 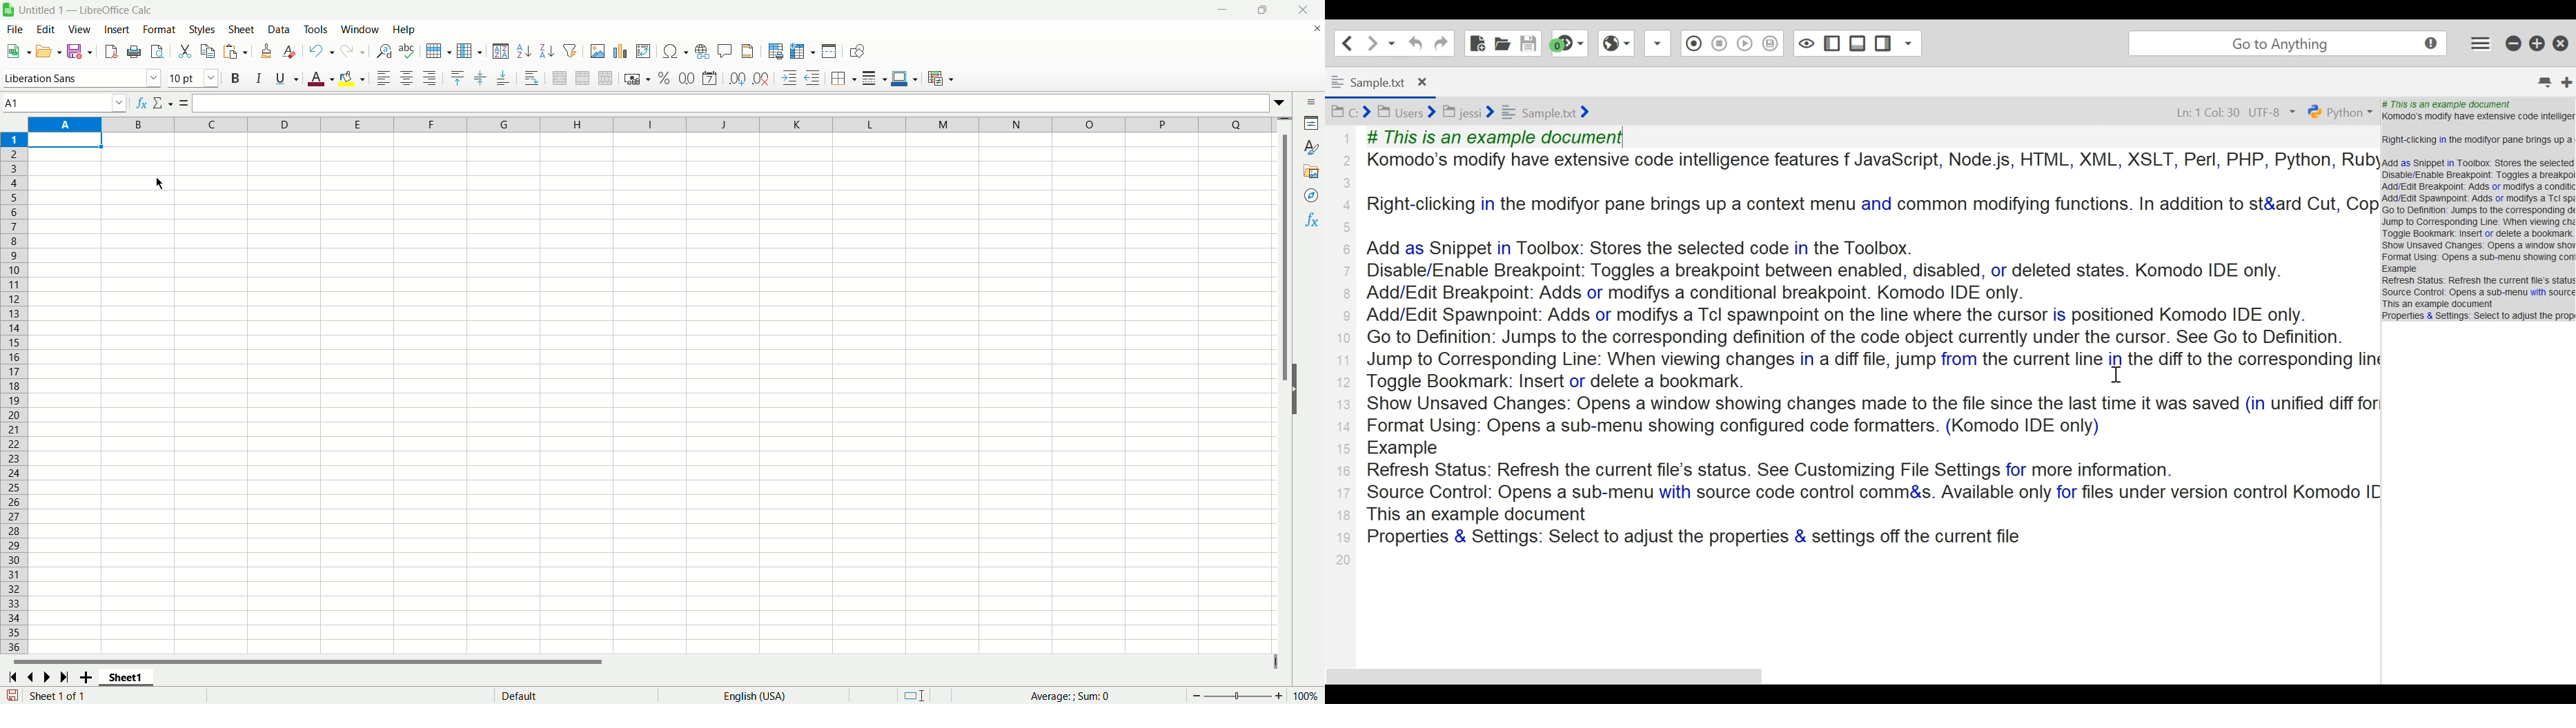 I want to click on border style, so click(x=874, y=80).